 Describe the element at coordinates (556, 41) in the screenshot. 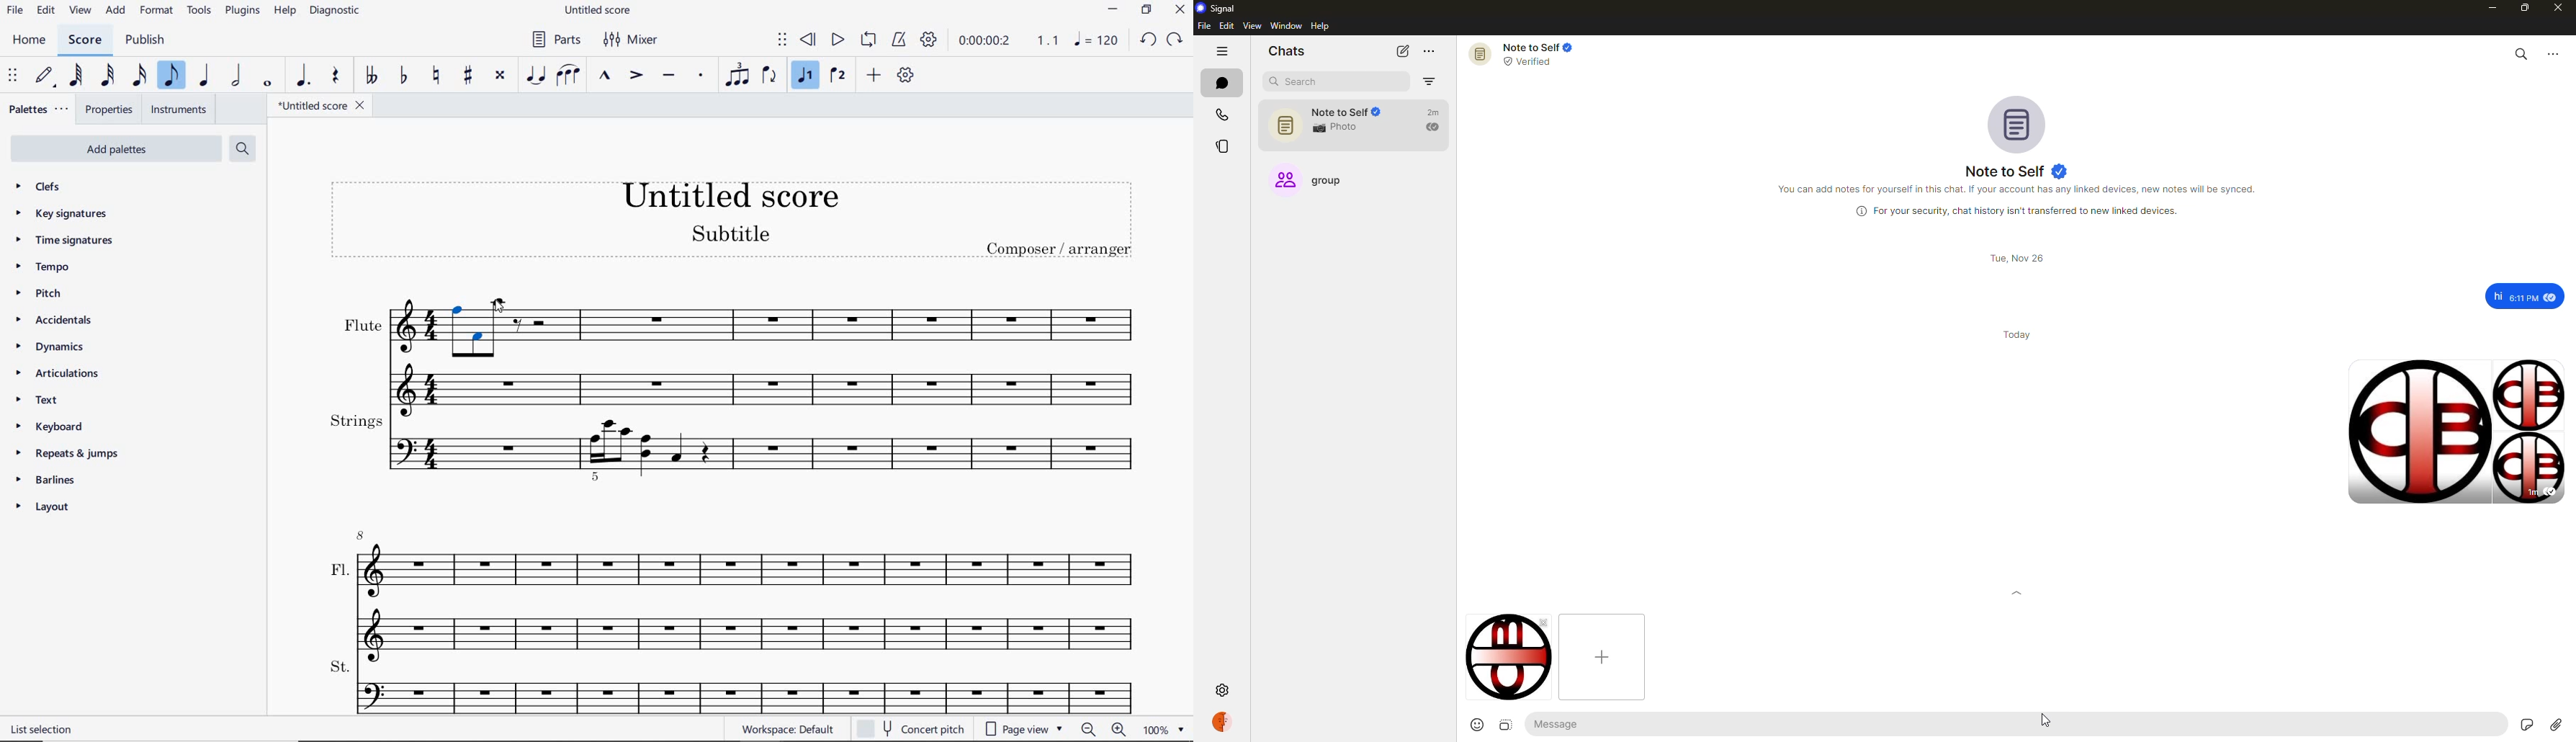

I see `PARTS` at that location.